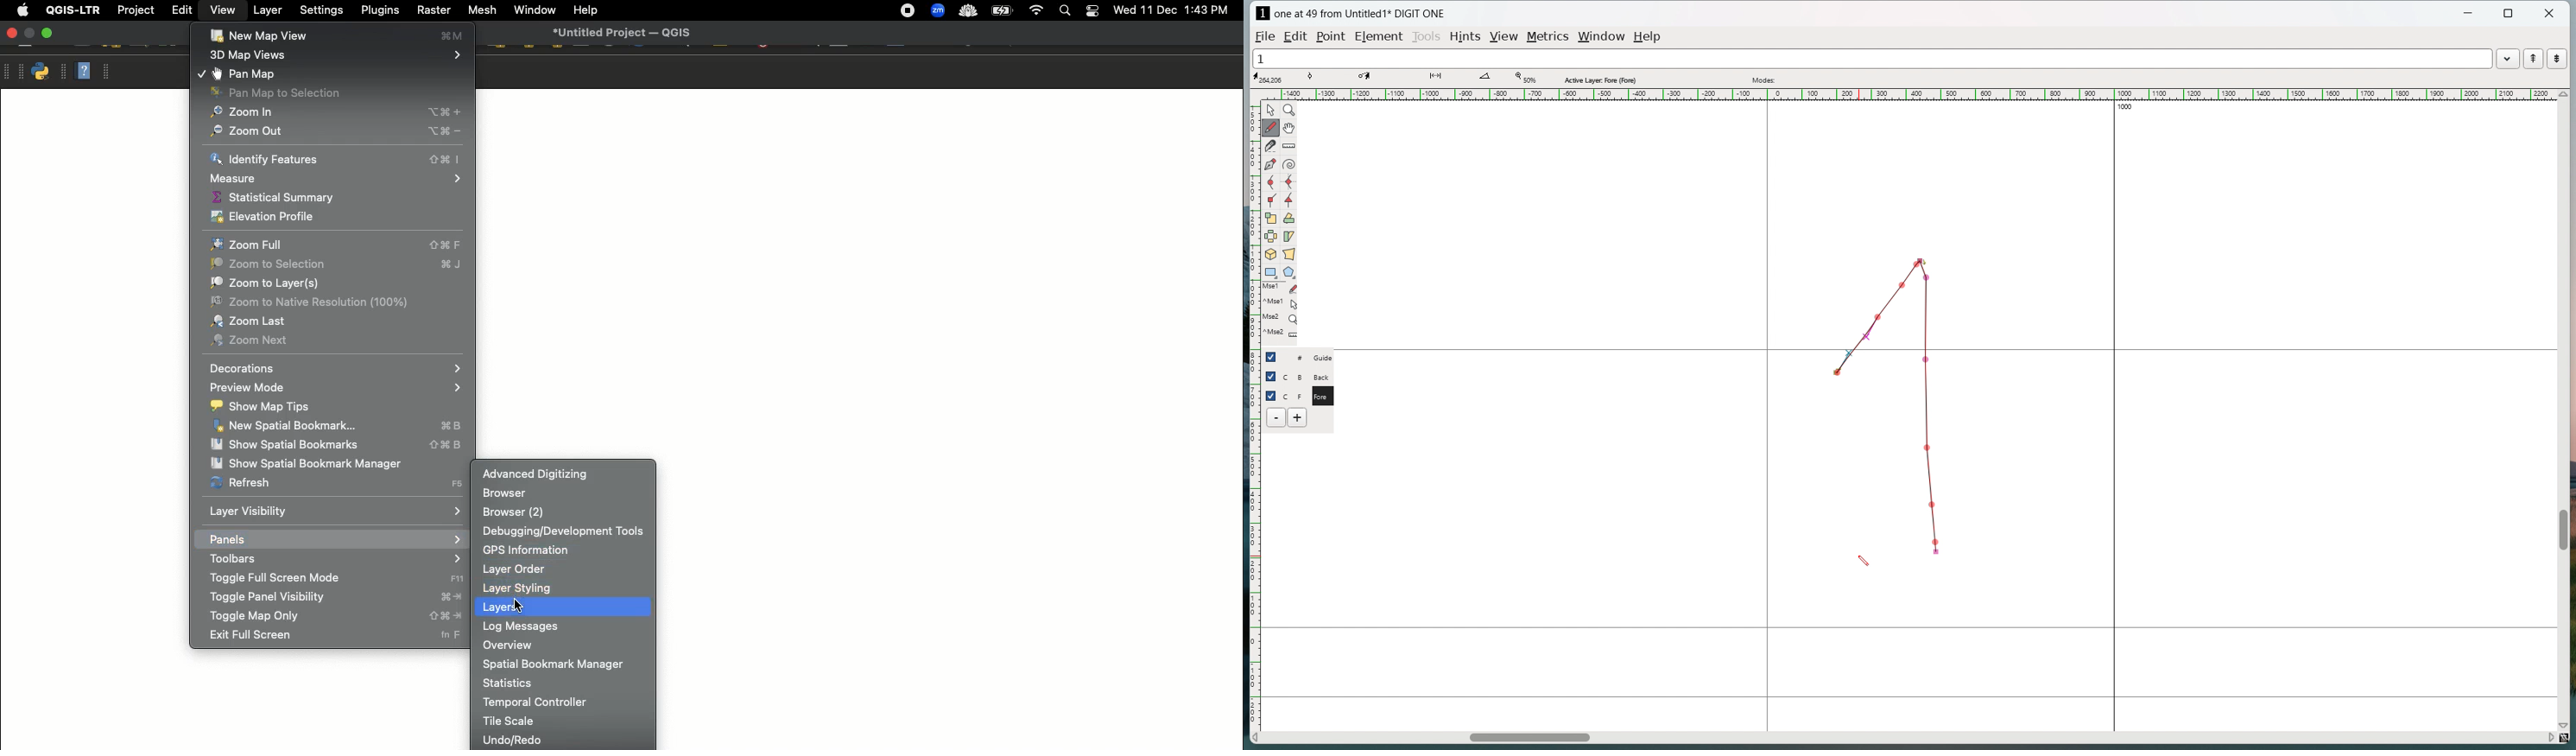 The width and height of the screenshot is (2576, 756). I want to click on Layers, so click(563, 607).